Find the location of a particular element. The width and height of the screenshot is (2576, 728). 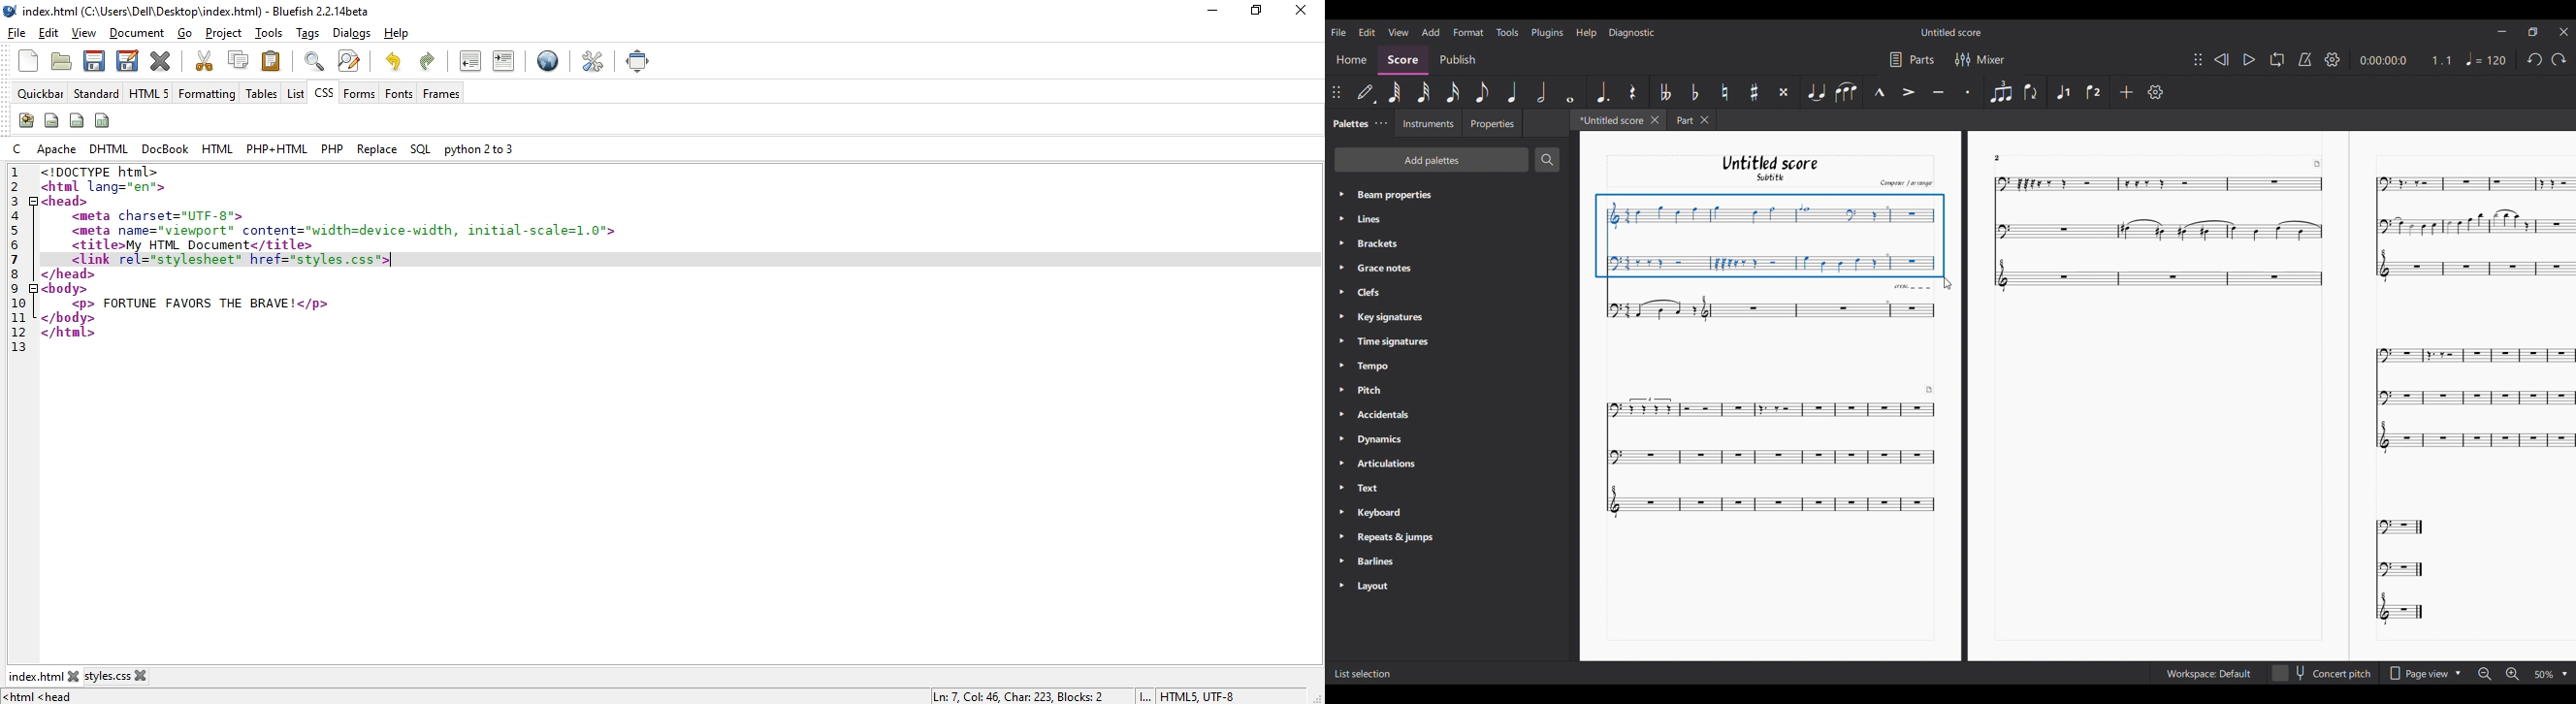

Augmentation dot is located at coordinates (1602, 92).